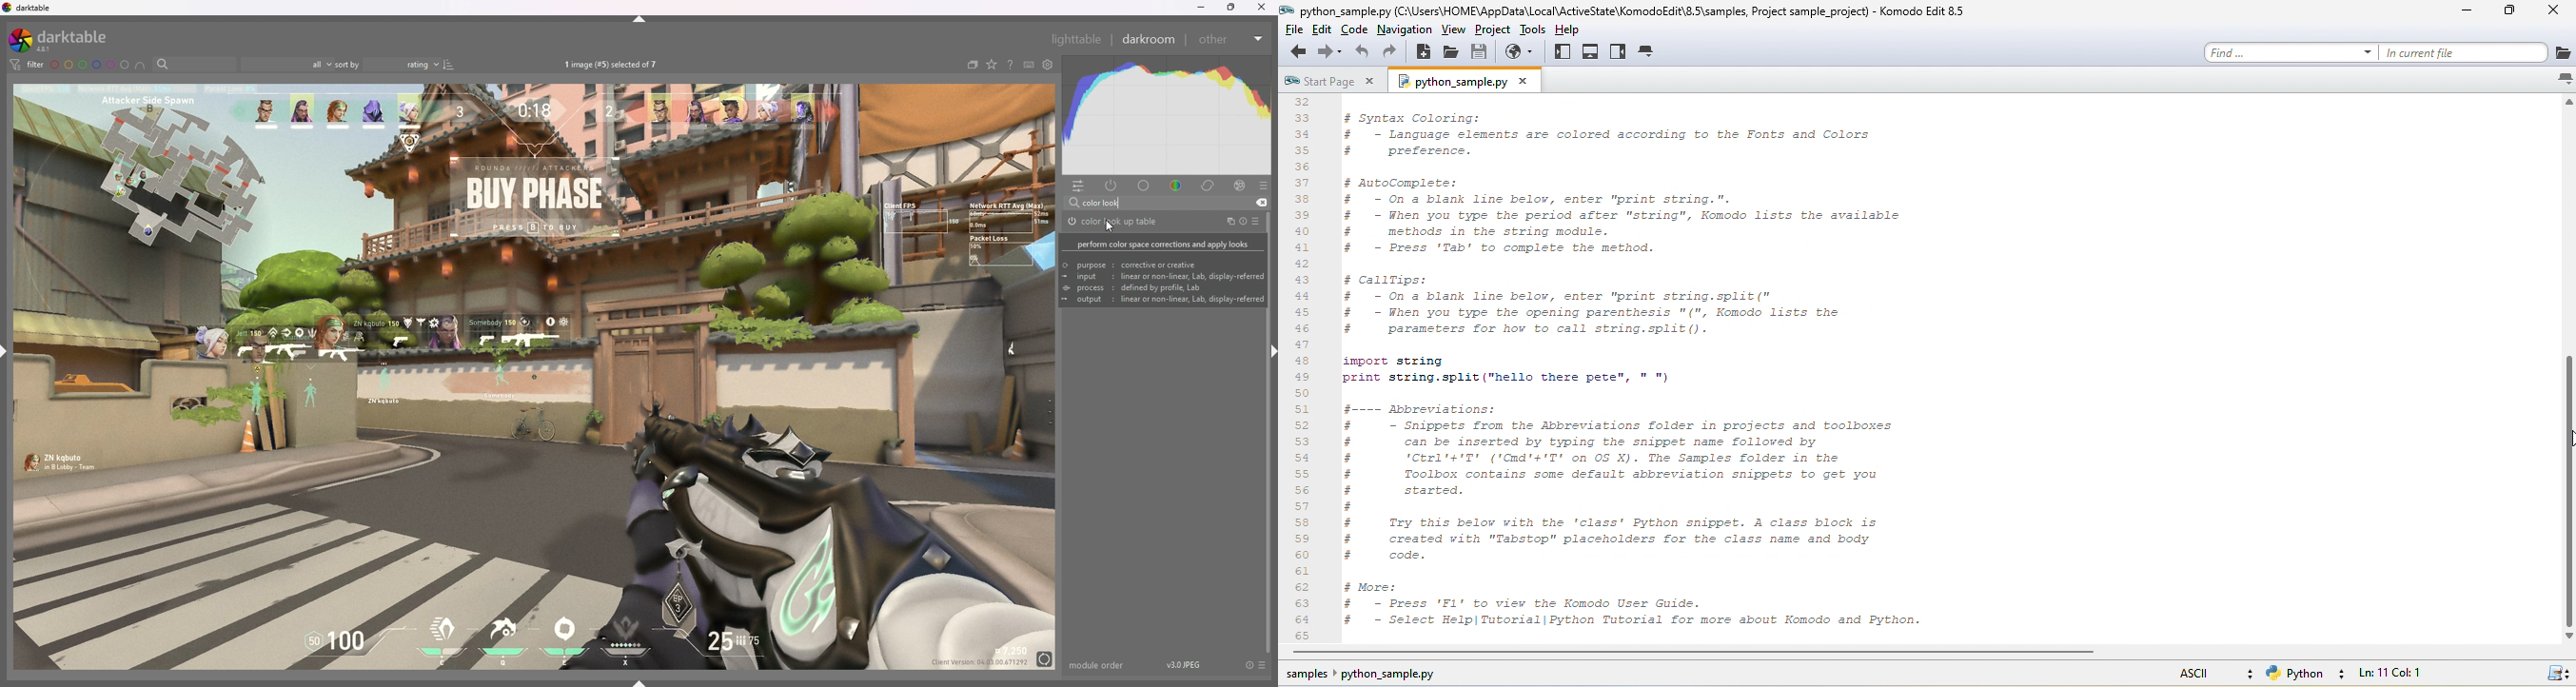 The width and height of the screenshot is (2576, 700). I want to click on help, so click(1574, 29).